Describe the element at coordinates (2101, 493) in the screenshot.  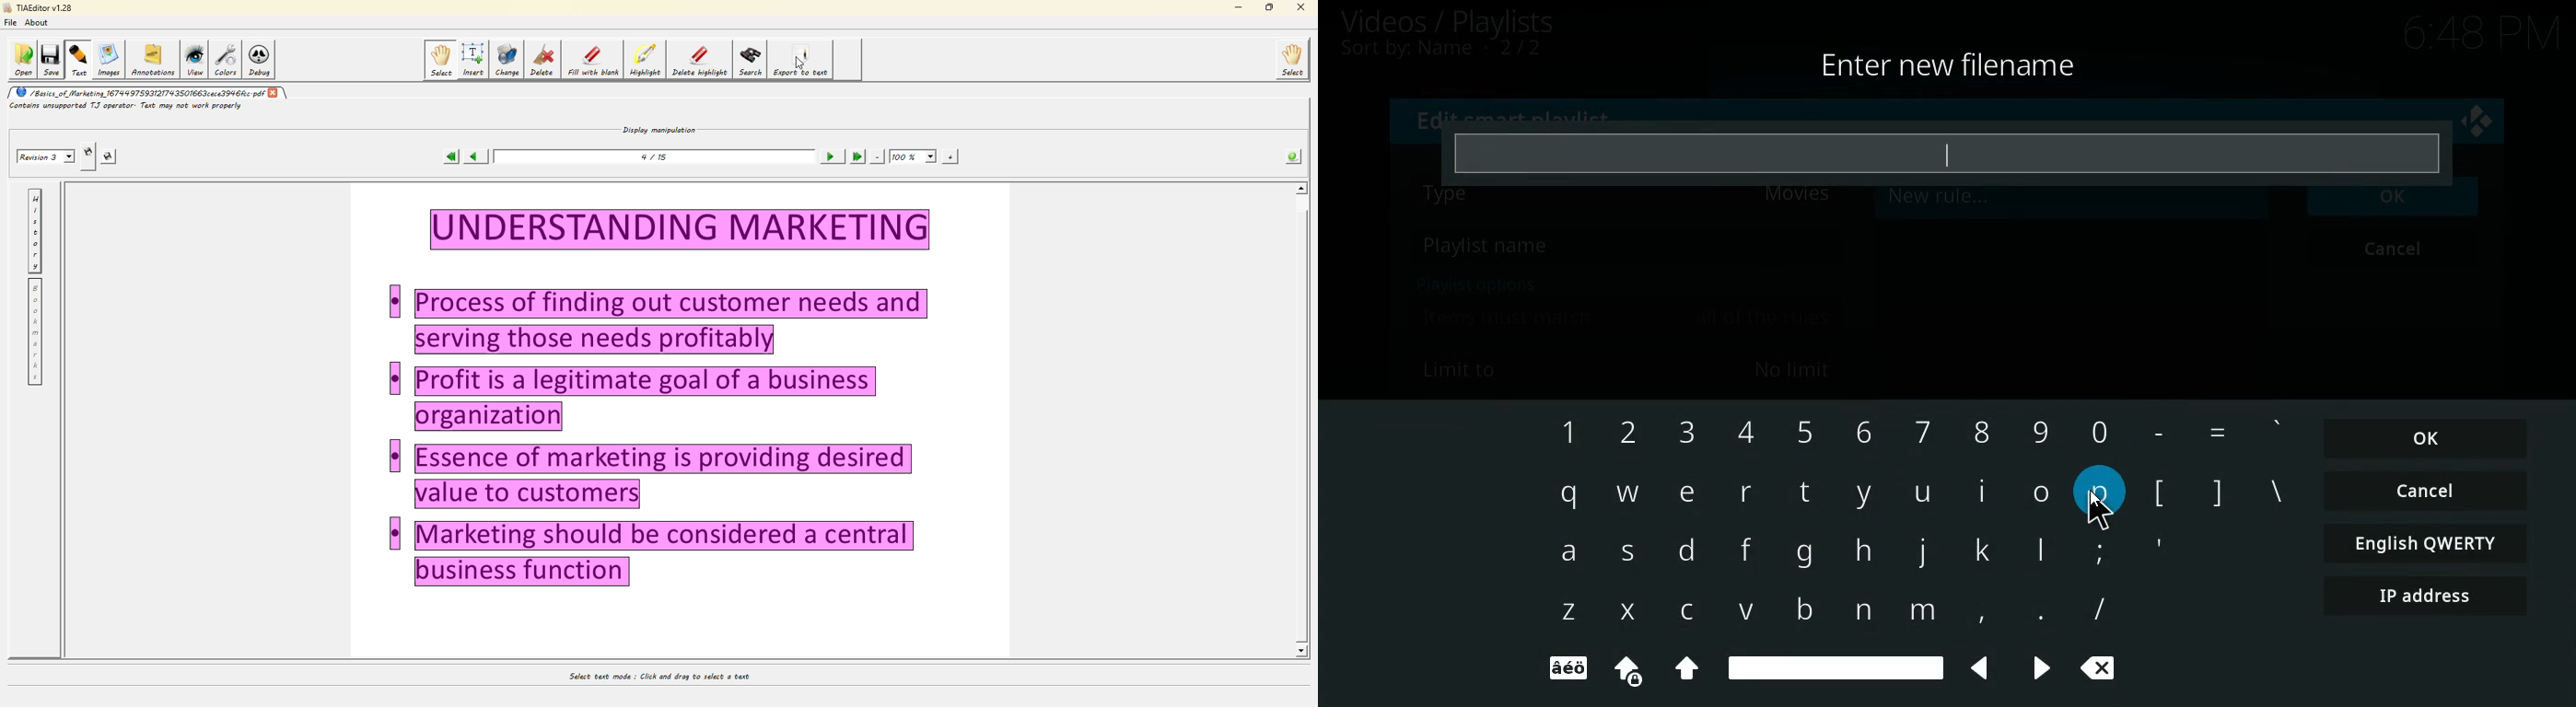
I see `p` at that location.